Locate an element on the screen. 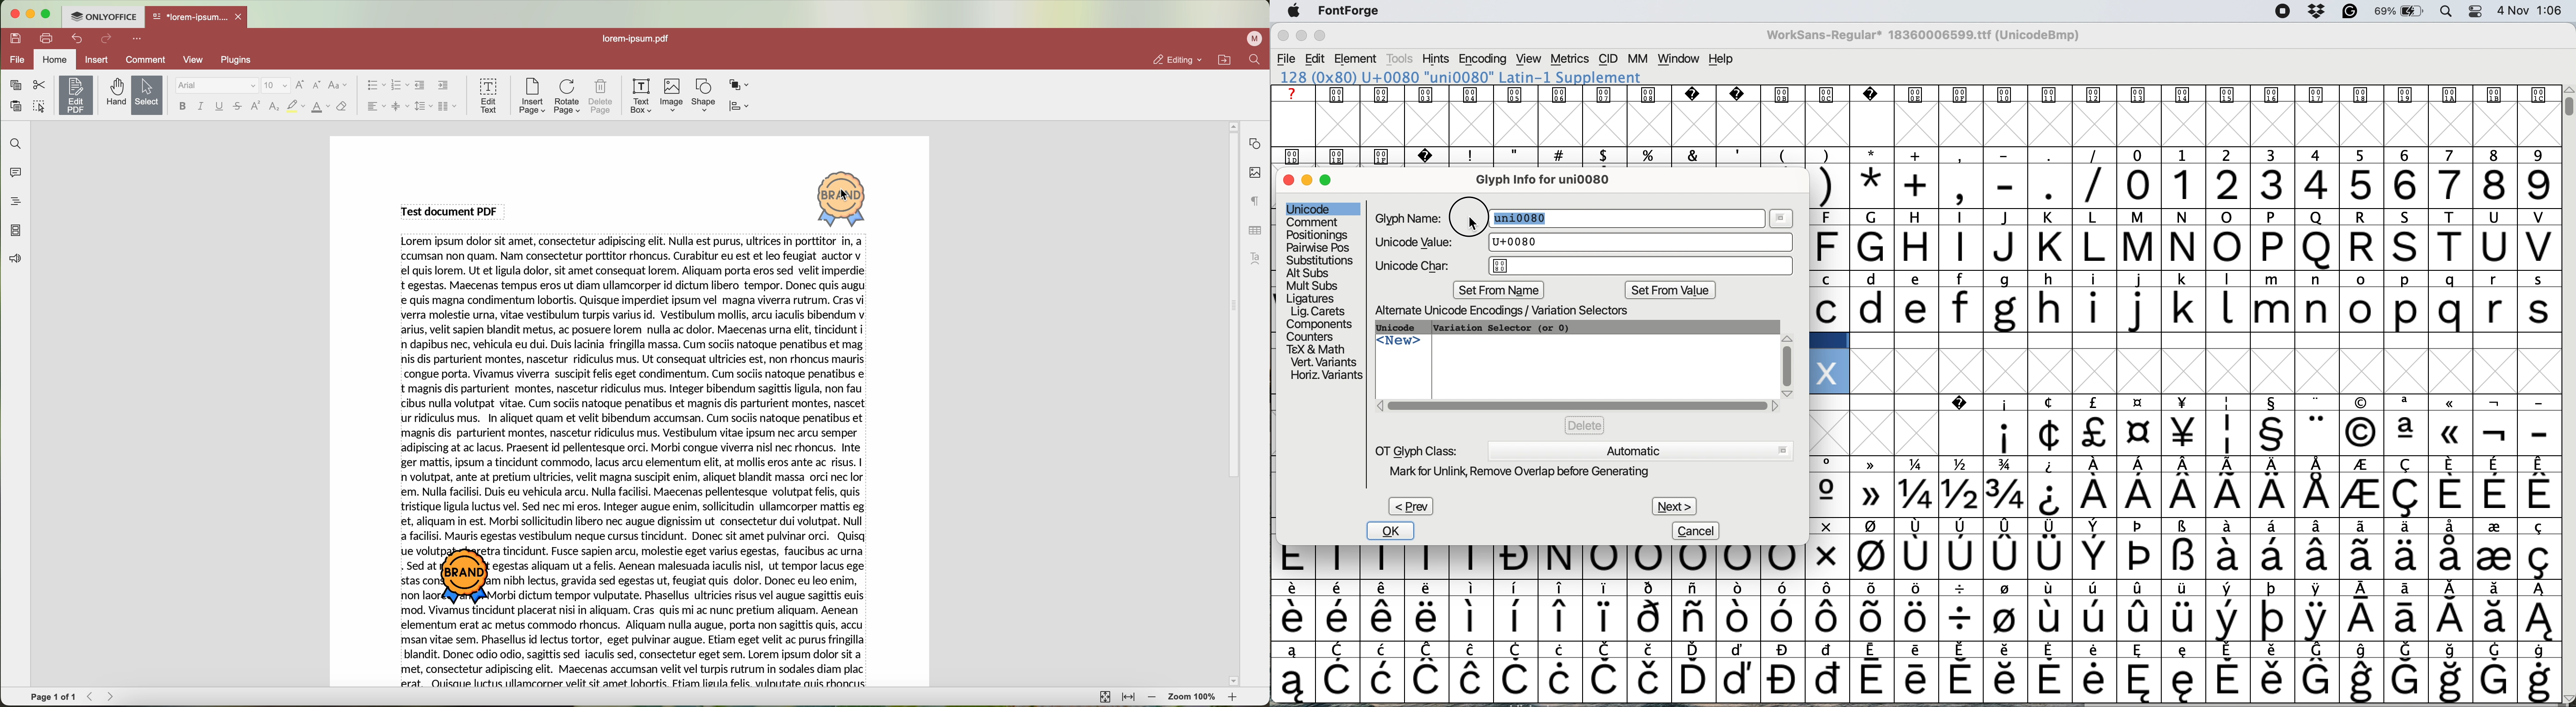 Image resolution: width=2576 pixels, height=728 pixels. special characters is located at coordinates (2187, 528).